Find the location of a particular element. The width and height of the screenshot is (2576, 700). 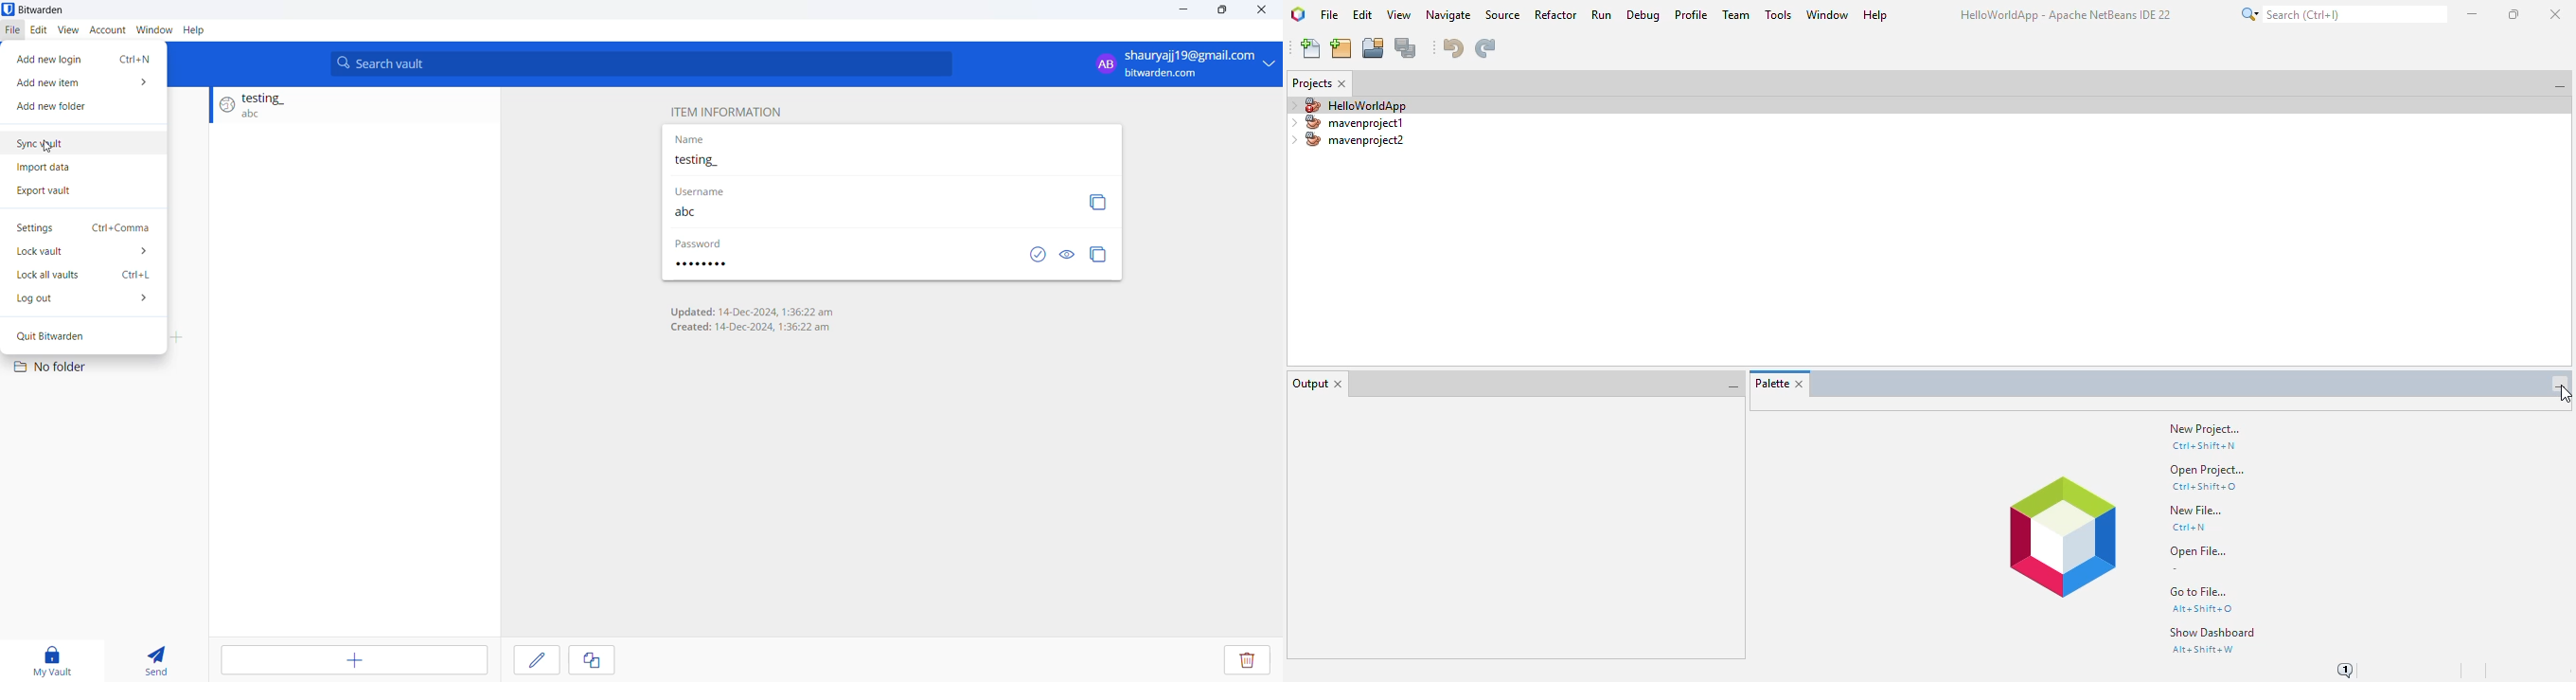

Login and logout options is located at coordinates (1181, 64).